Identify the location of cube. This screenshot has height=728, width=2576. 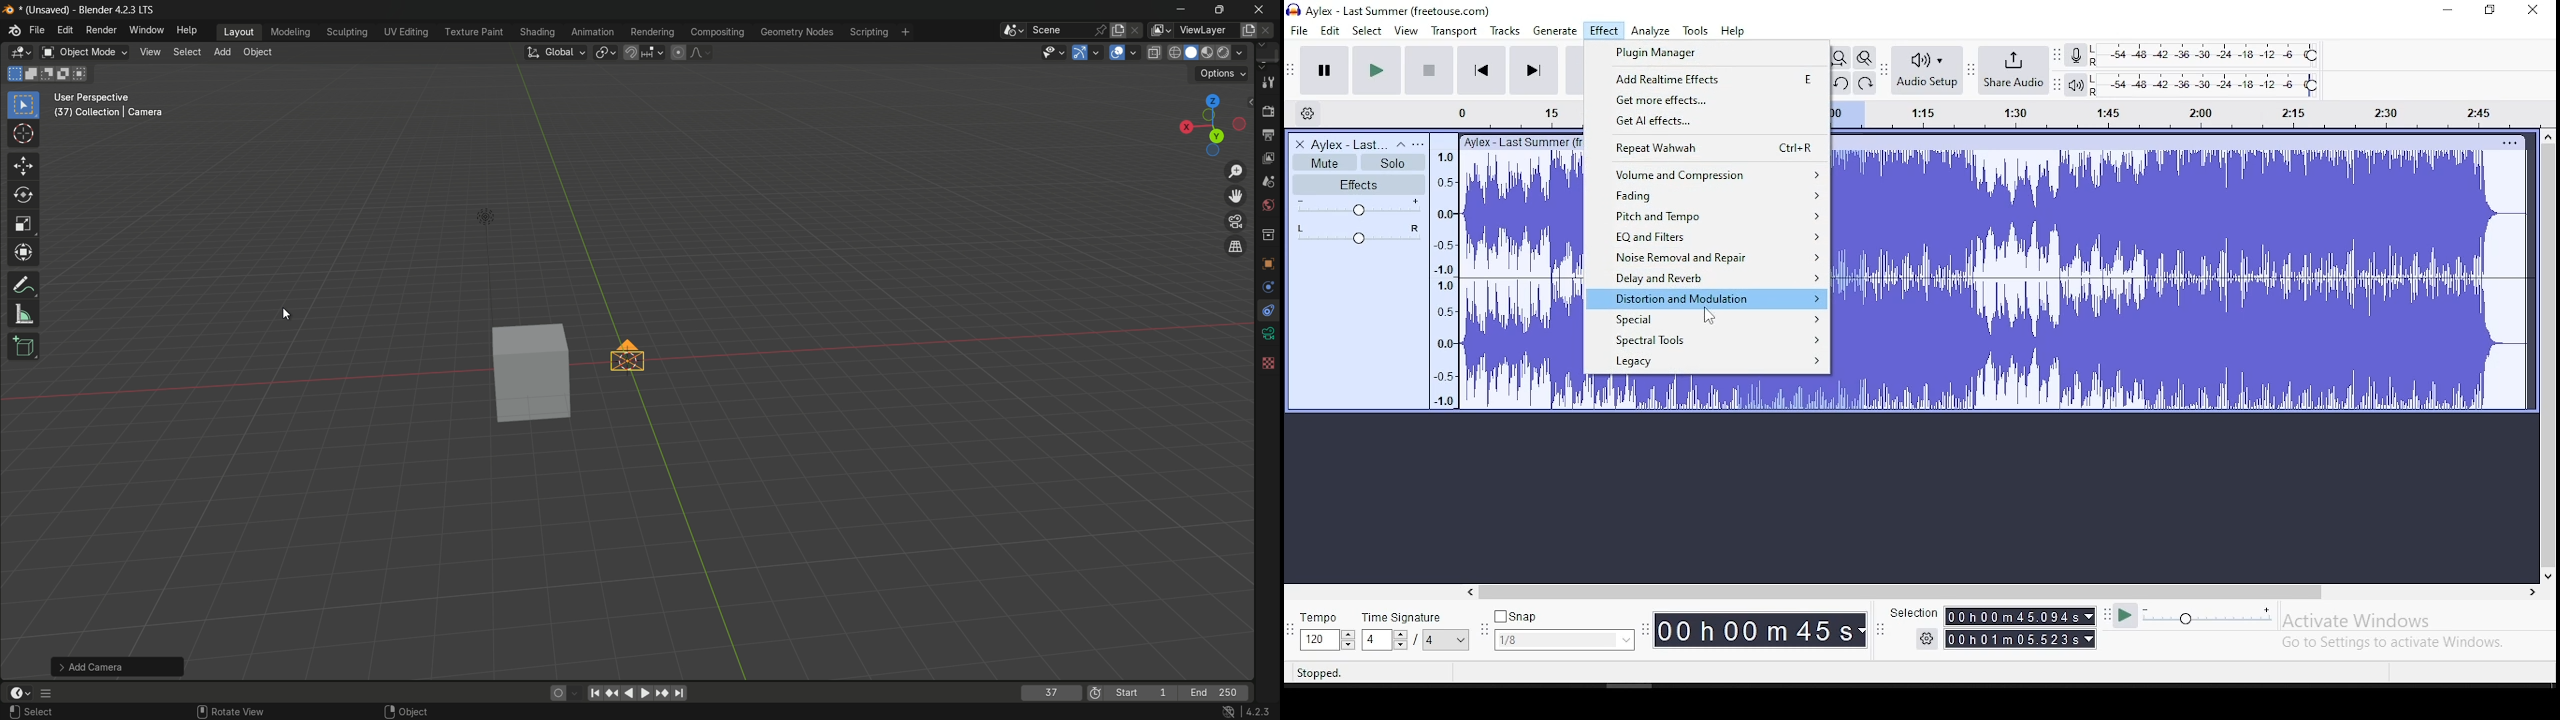
(525, 375).